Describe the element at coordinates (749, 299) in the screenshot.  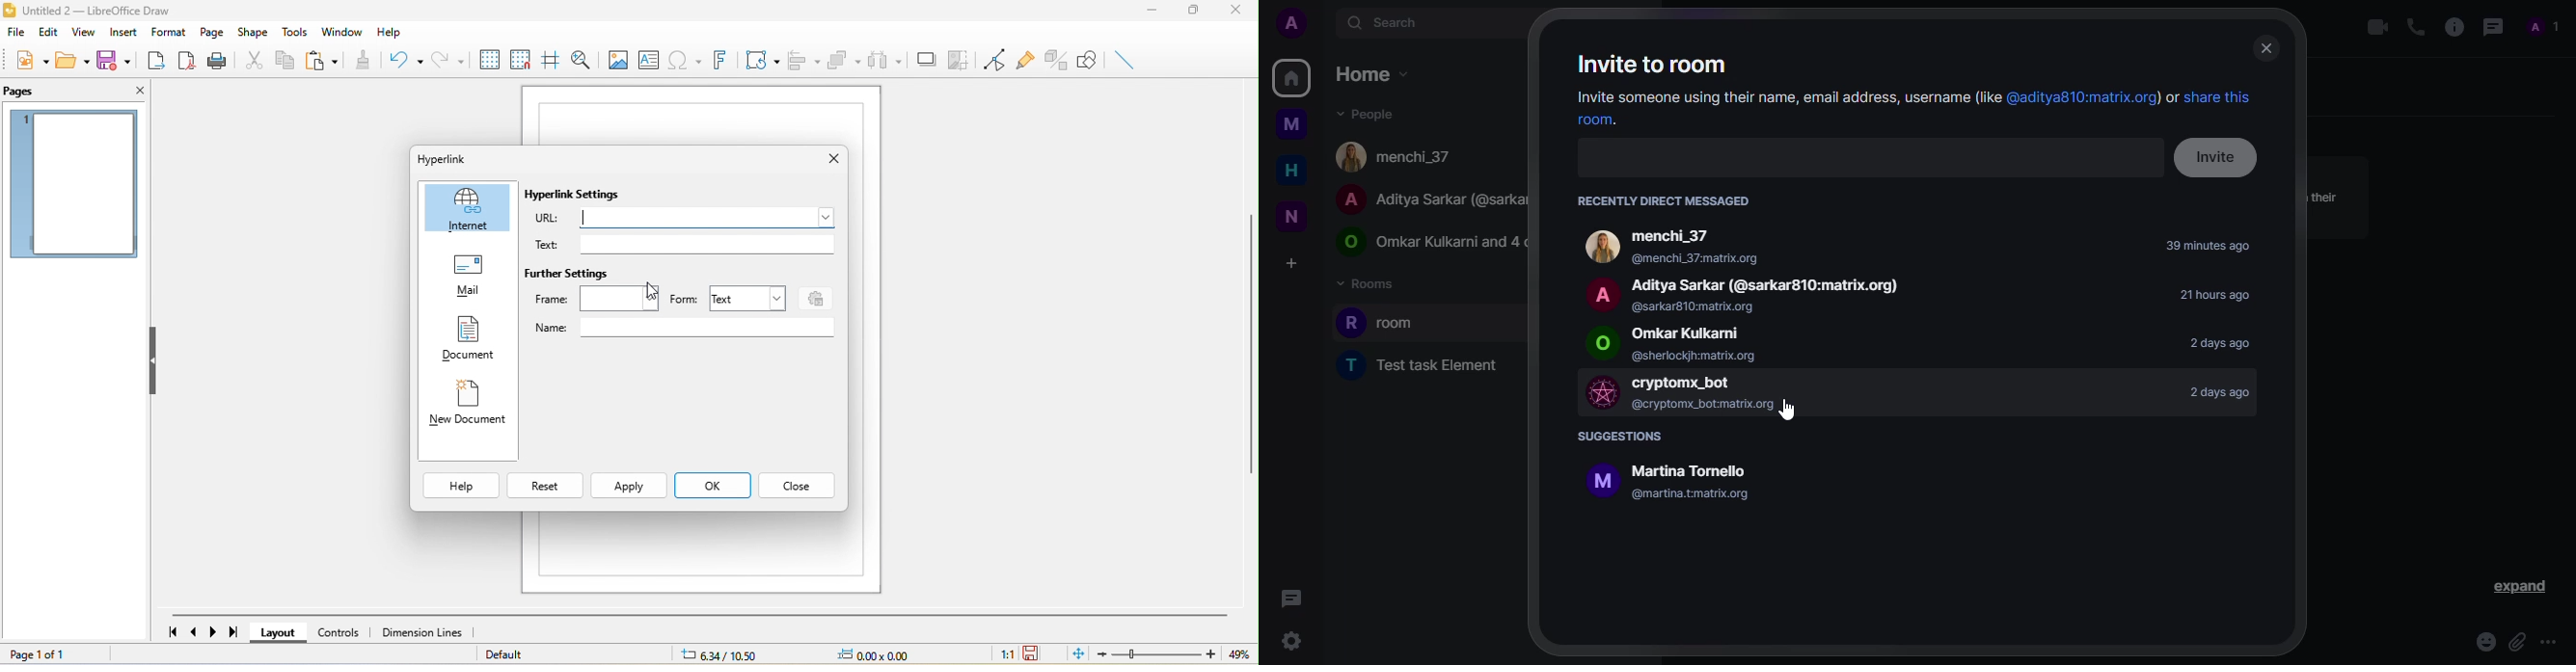
I see `text` at that location.